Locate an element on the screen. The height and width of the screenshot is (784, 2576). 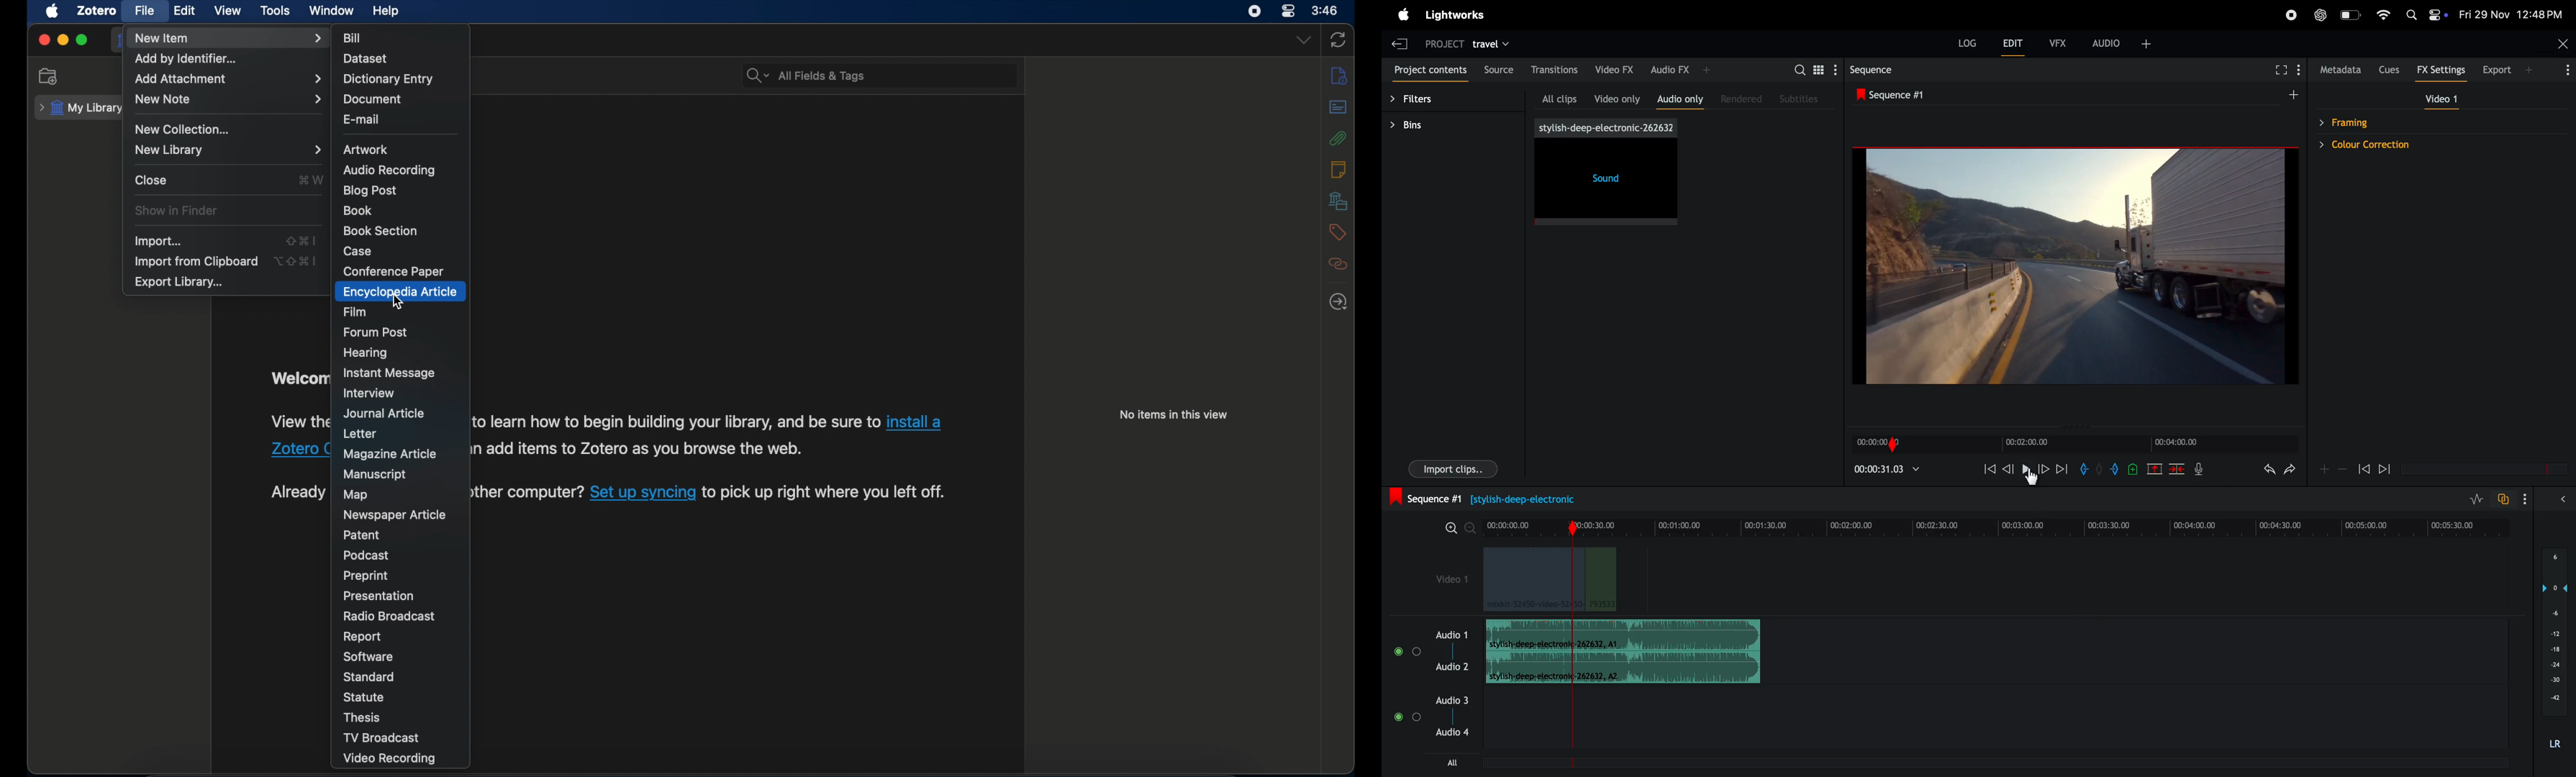
fx settigs is located at coordinates (2443, 70).